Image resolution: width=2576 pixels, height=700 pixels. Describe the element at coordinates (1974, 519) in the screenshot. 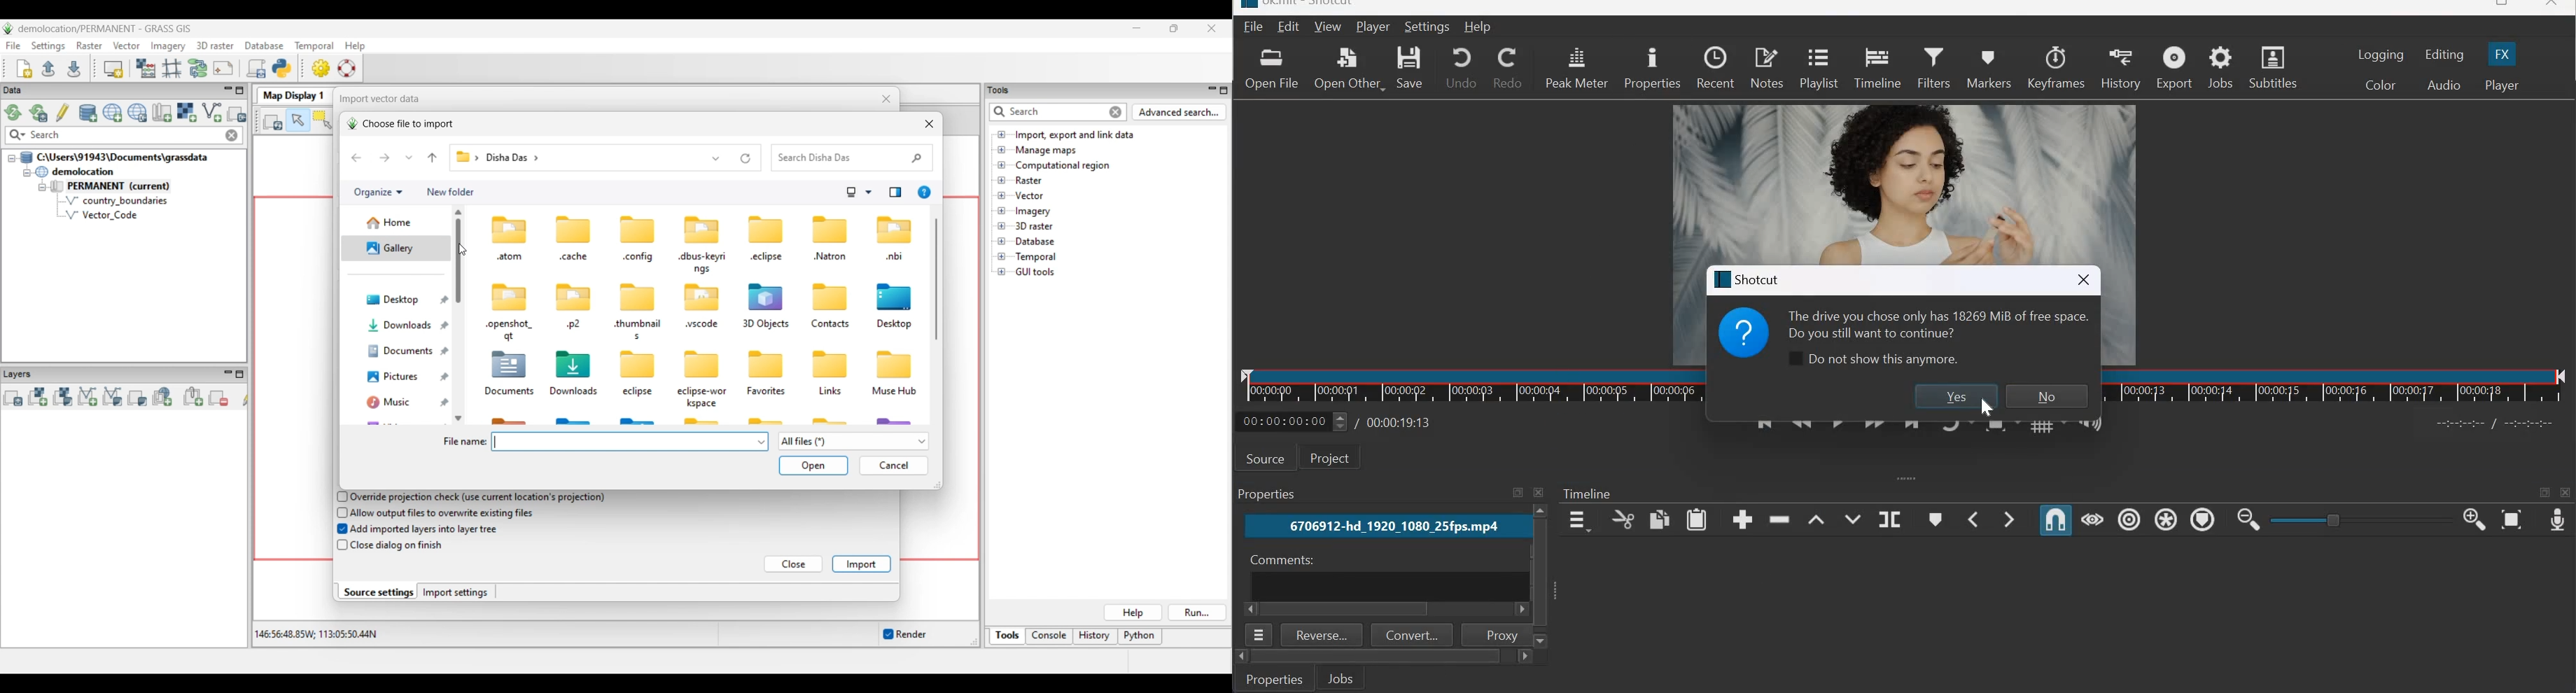

I see `Previous Marker` at that location.